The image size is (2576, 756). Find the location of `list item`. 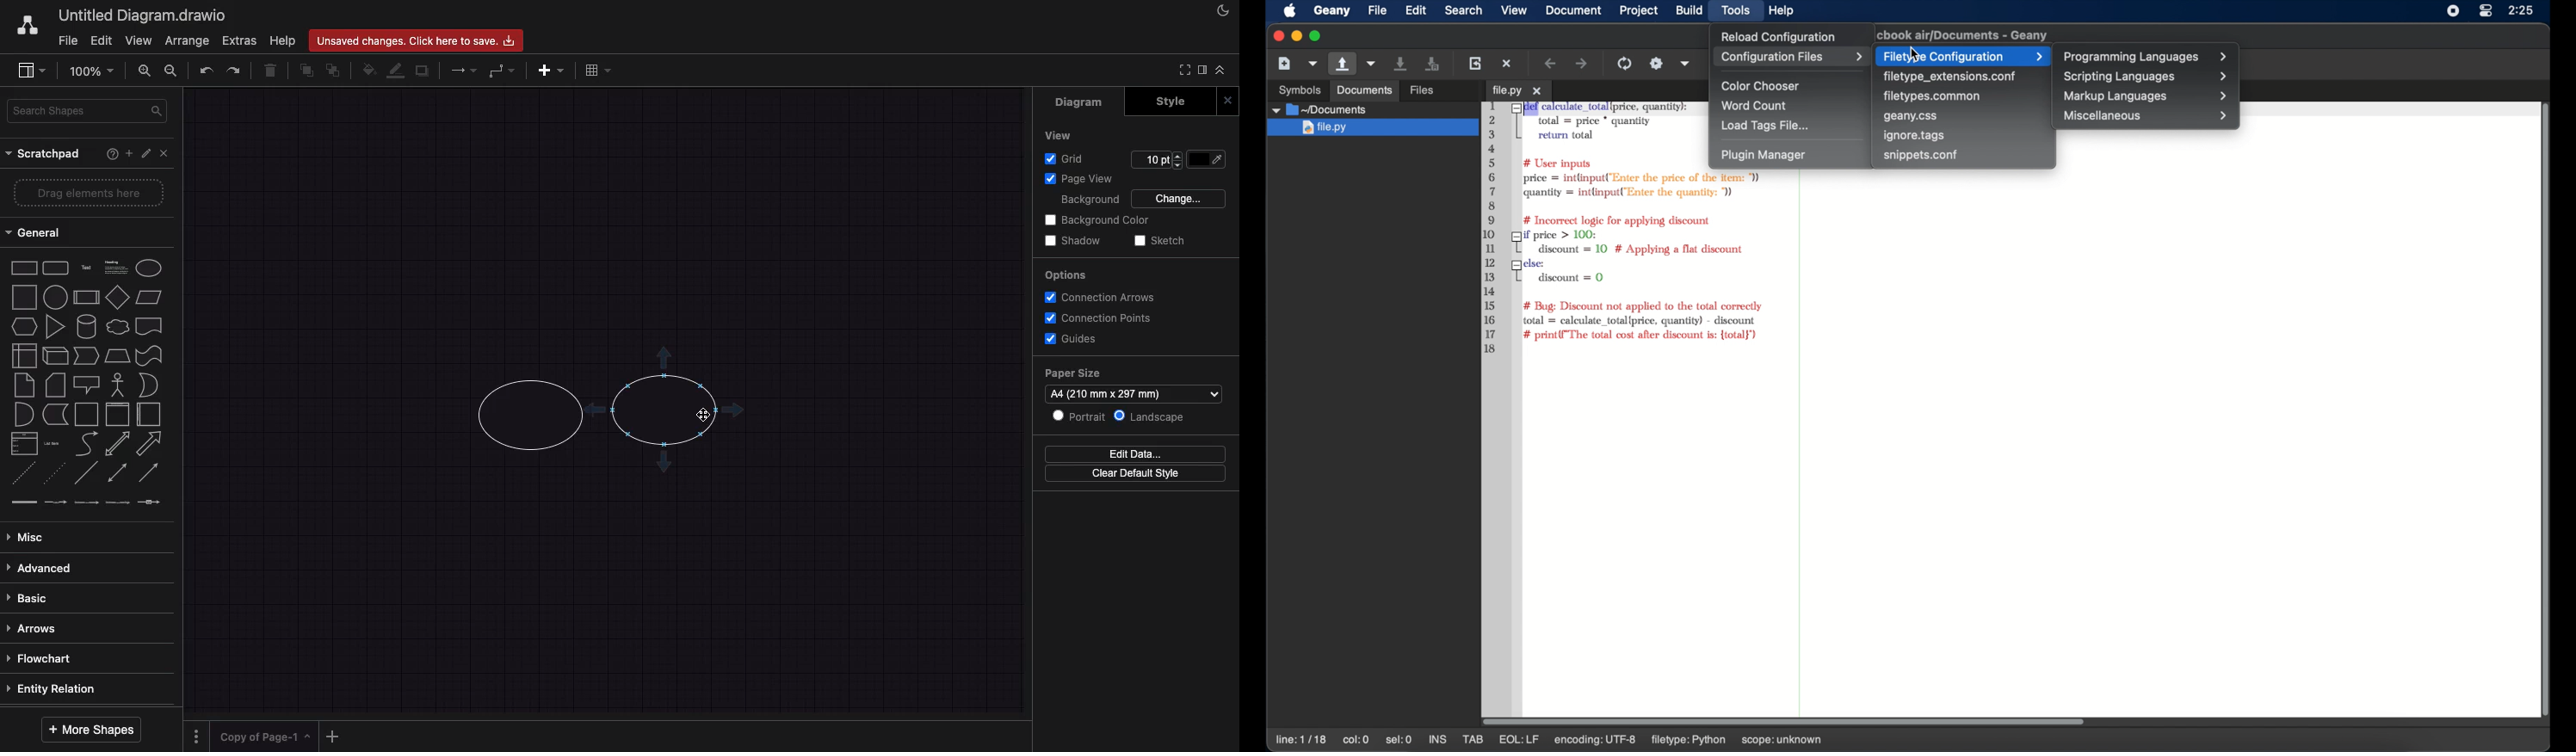

list item is located at coordinates (52, 444).